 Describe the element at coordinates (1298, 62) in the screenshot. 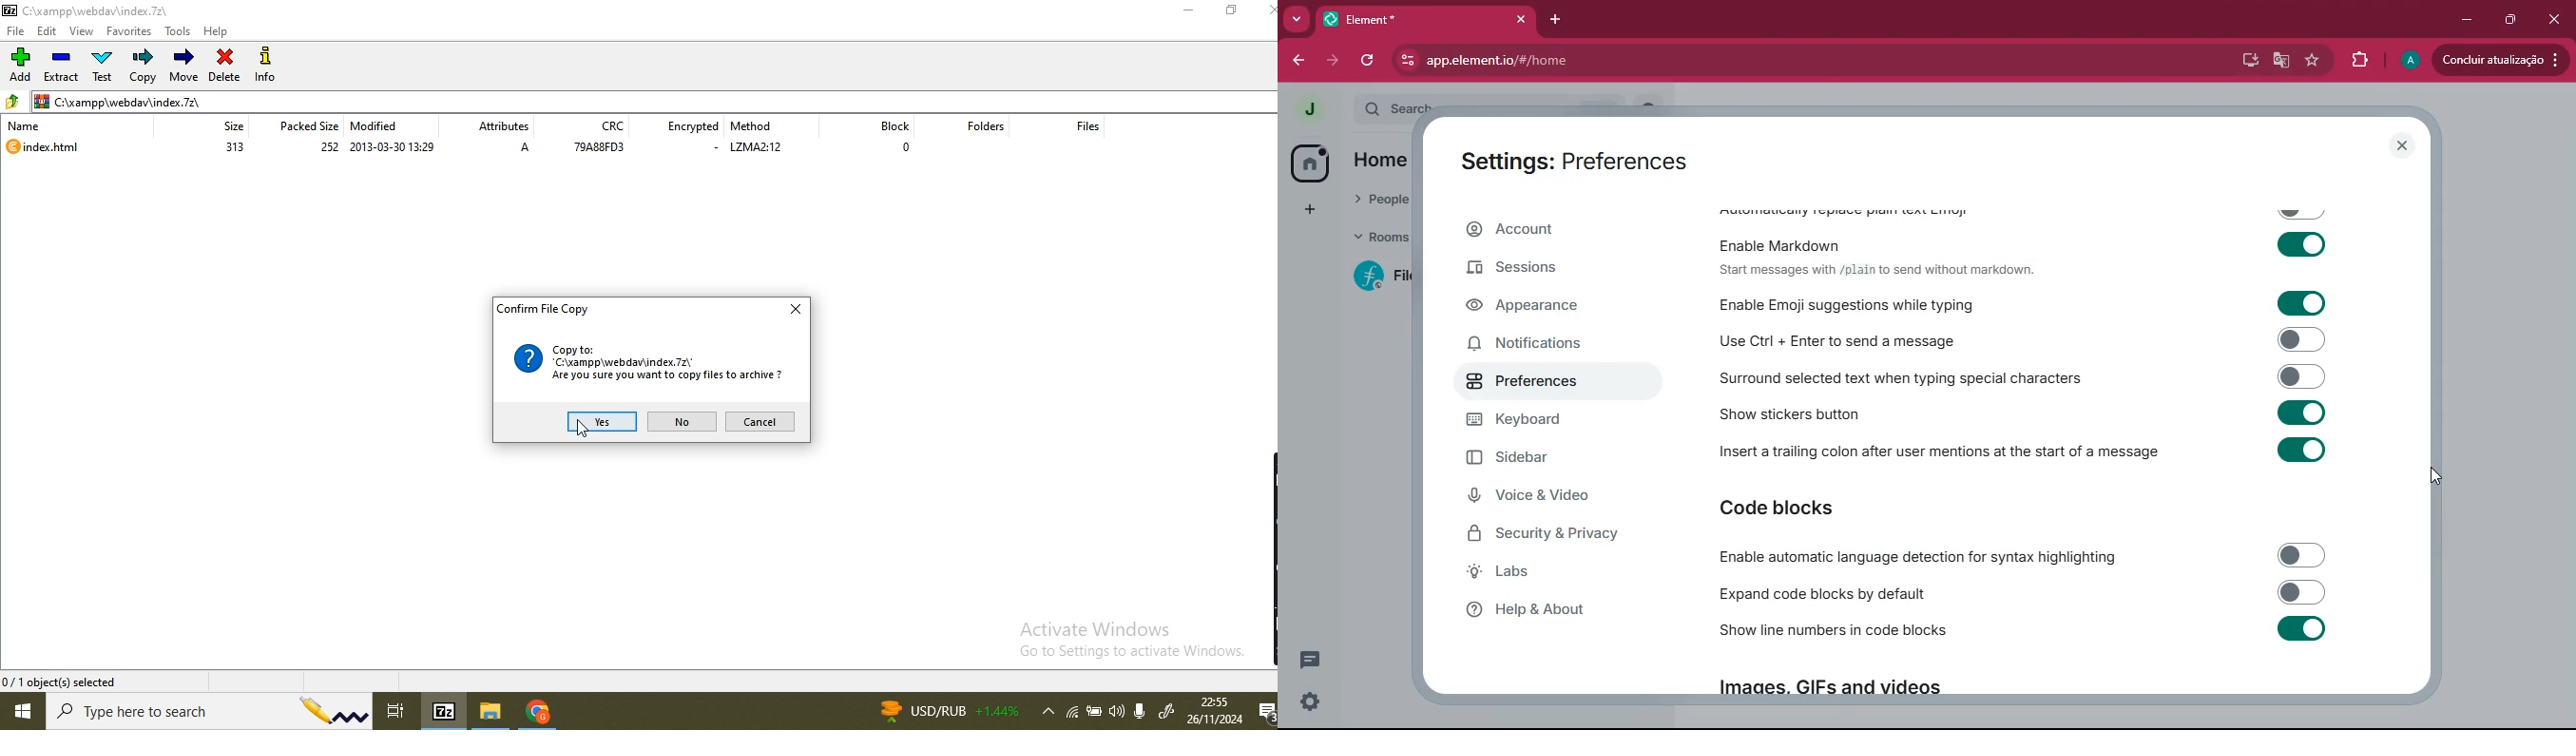

I see `back` at that location.